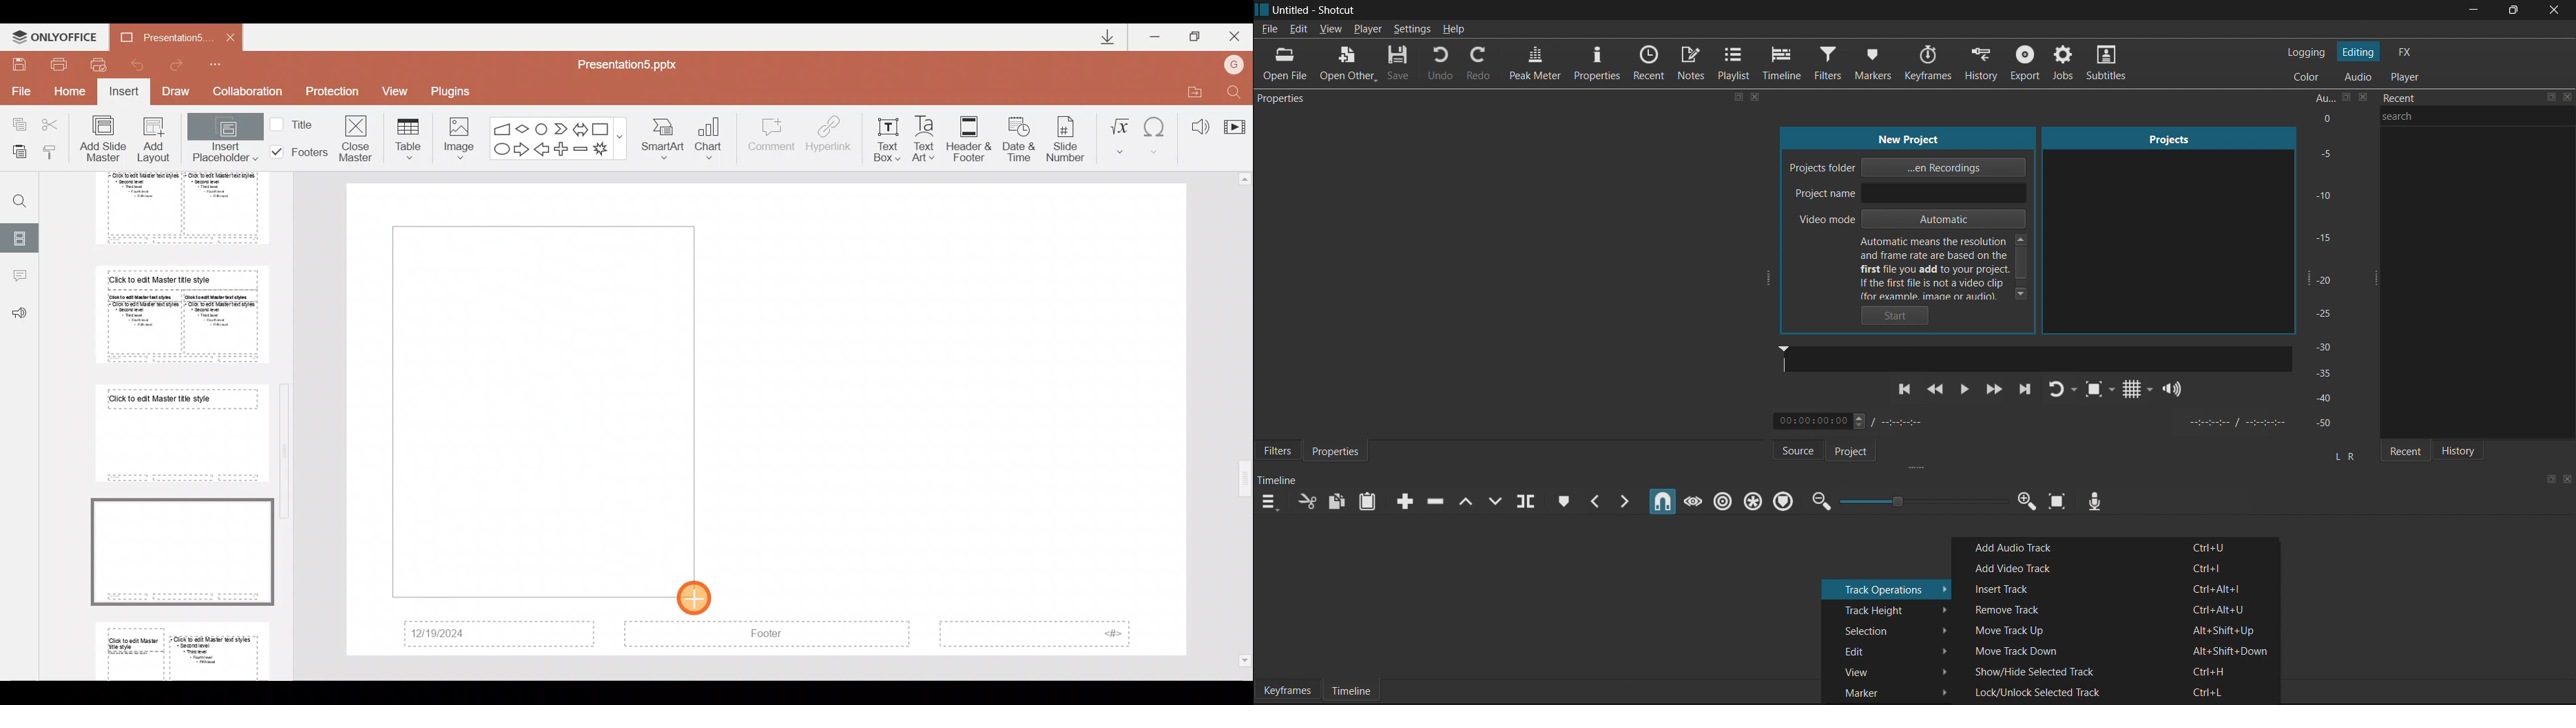  Describe the element at coordinates (2358, 52) in the screenshot. I see `Editing` at that location.